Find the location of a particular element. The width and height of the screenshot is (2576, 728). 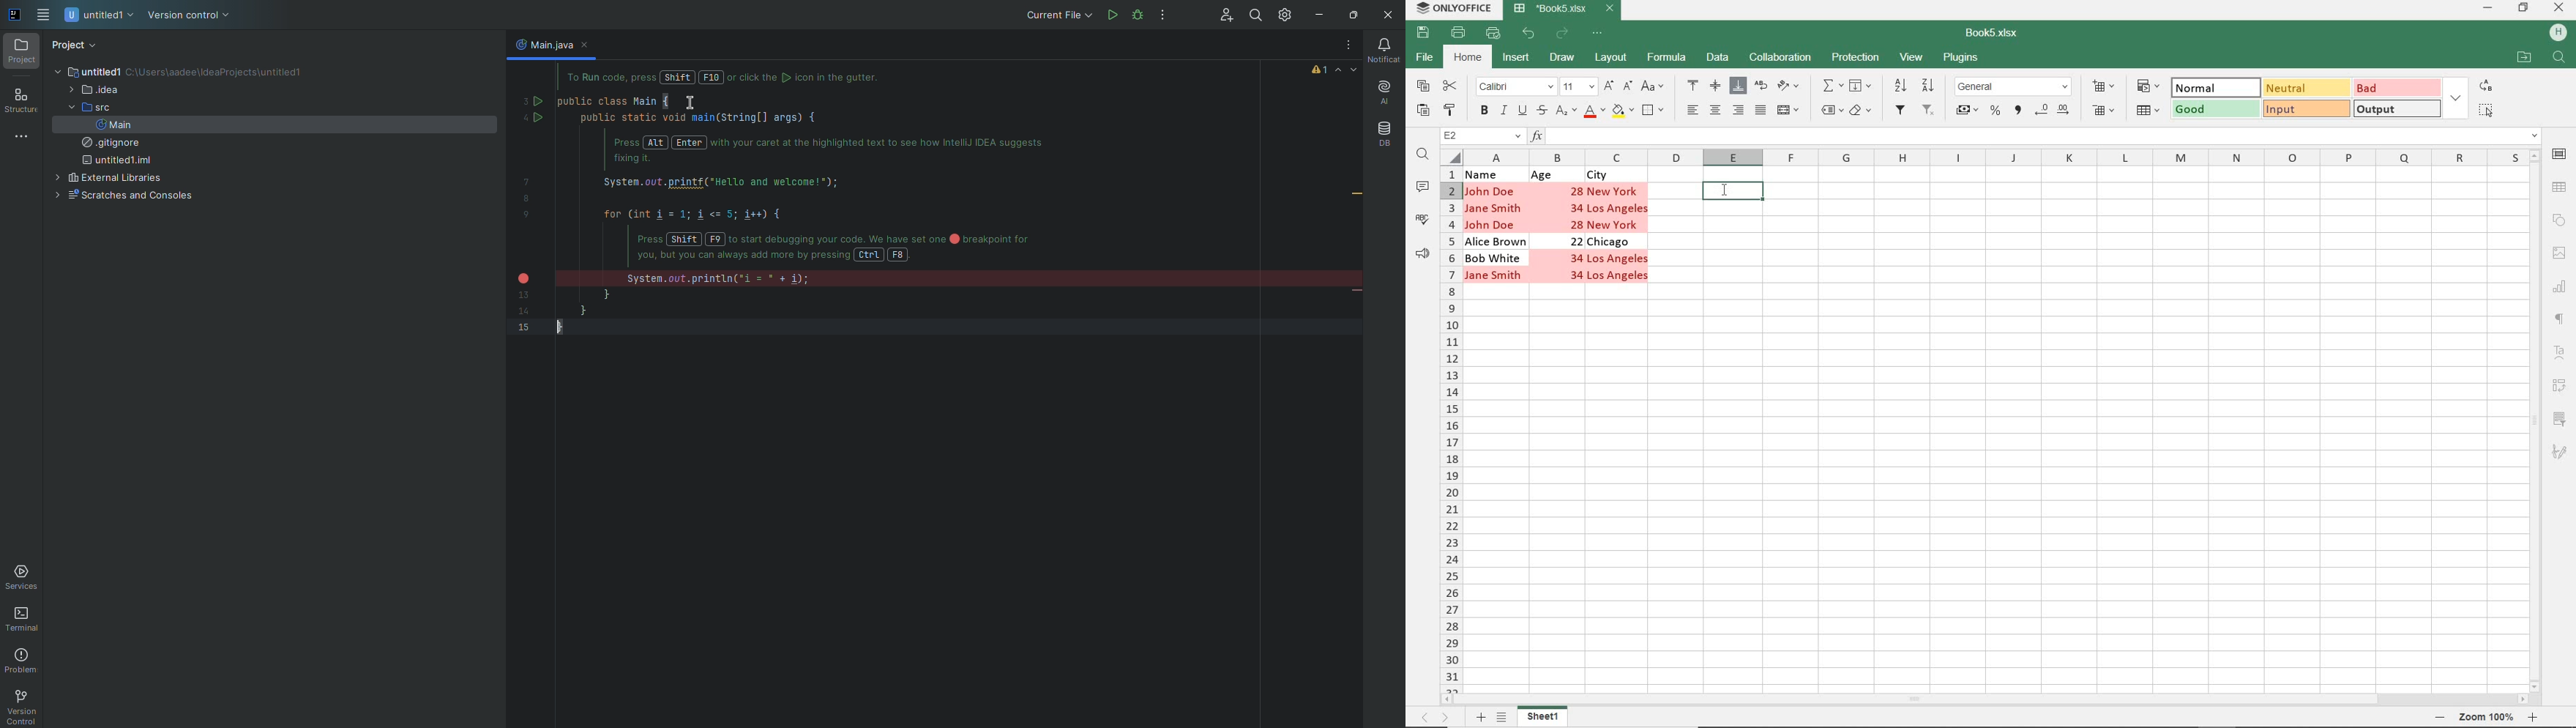

EXPAND is located at coordinates (2458, 98).